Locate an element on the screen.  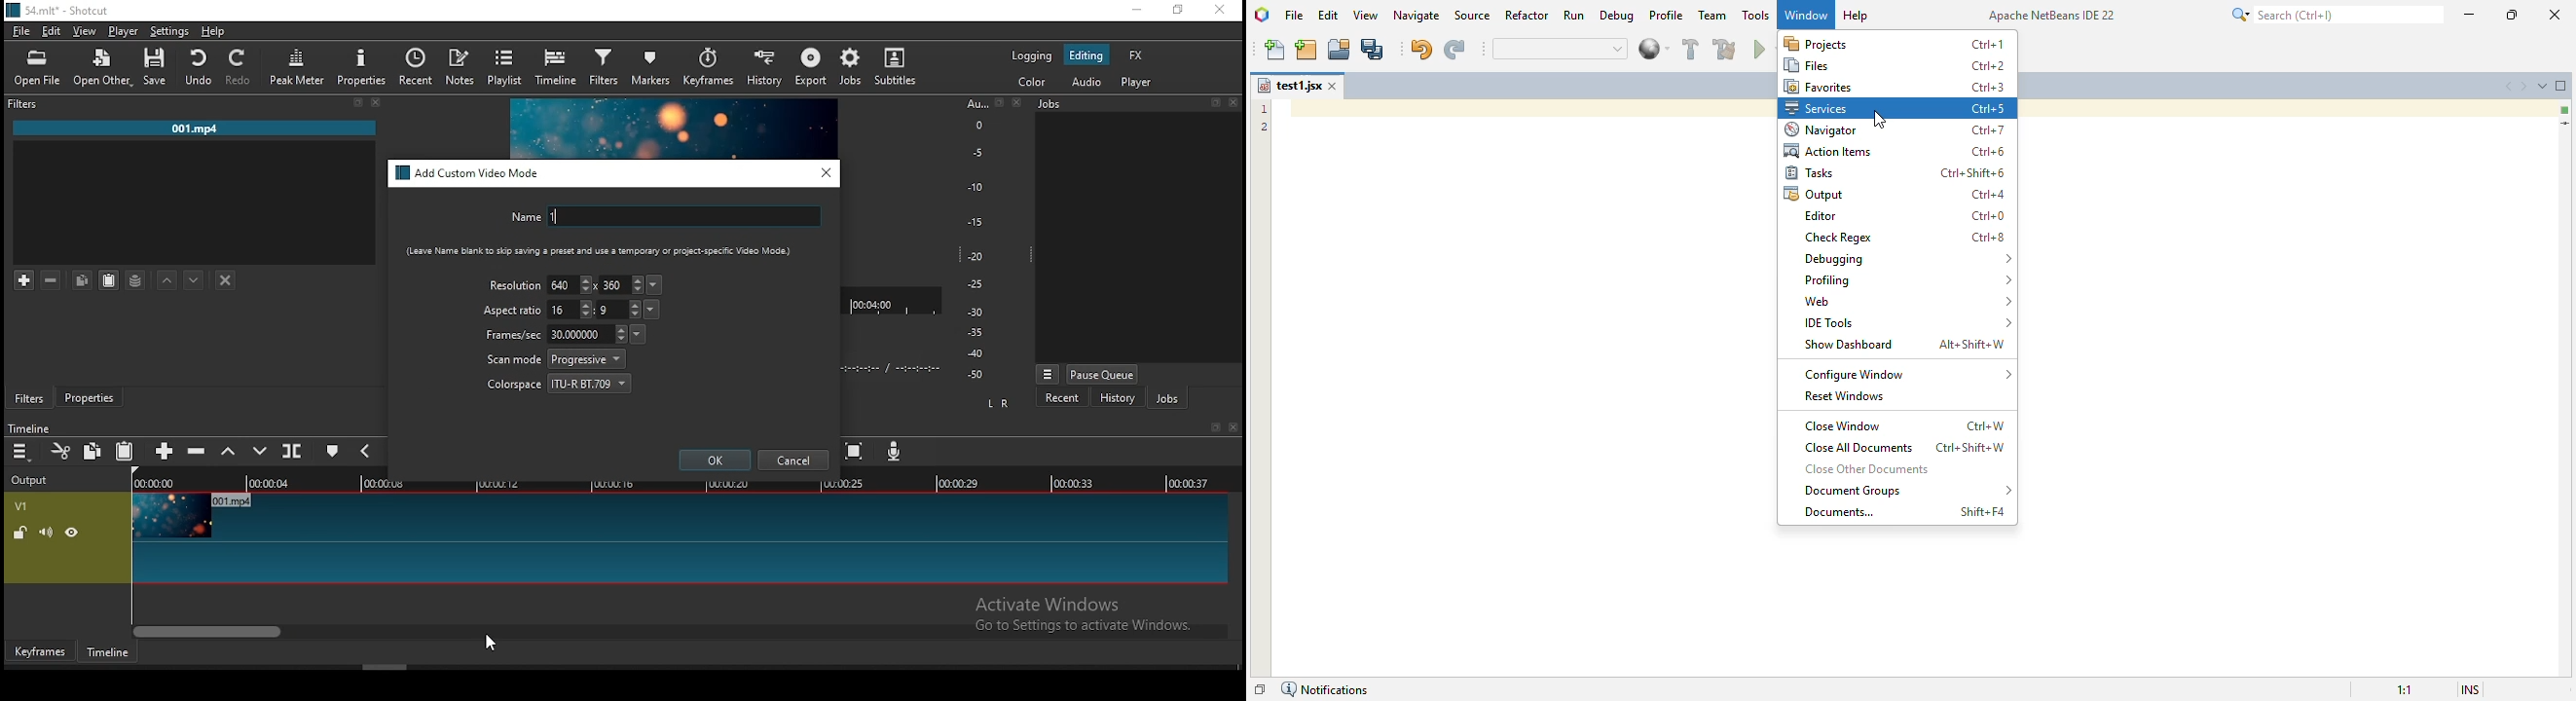
volume is located at coordinates (46, 532).